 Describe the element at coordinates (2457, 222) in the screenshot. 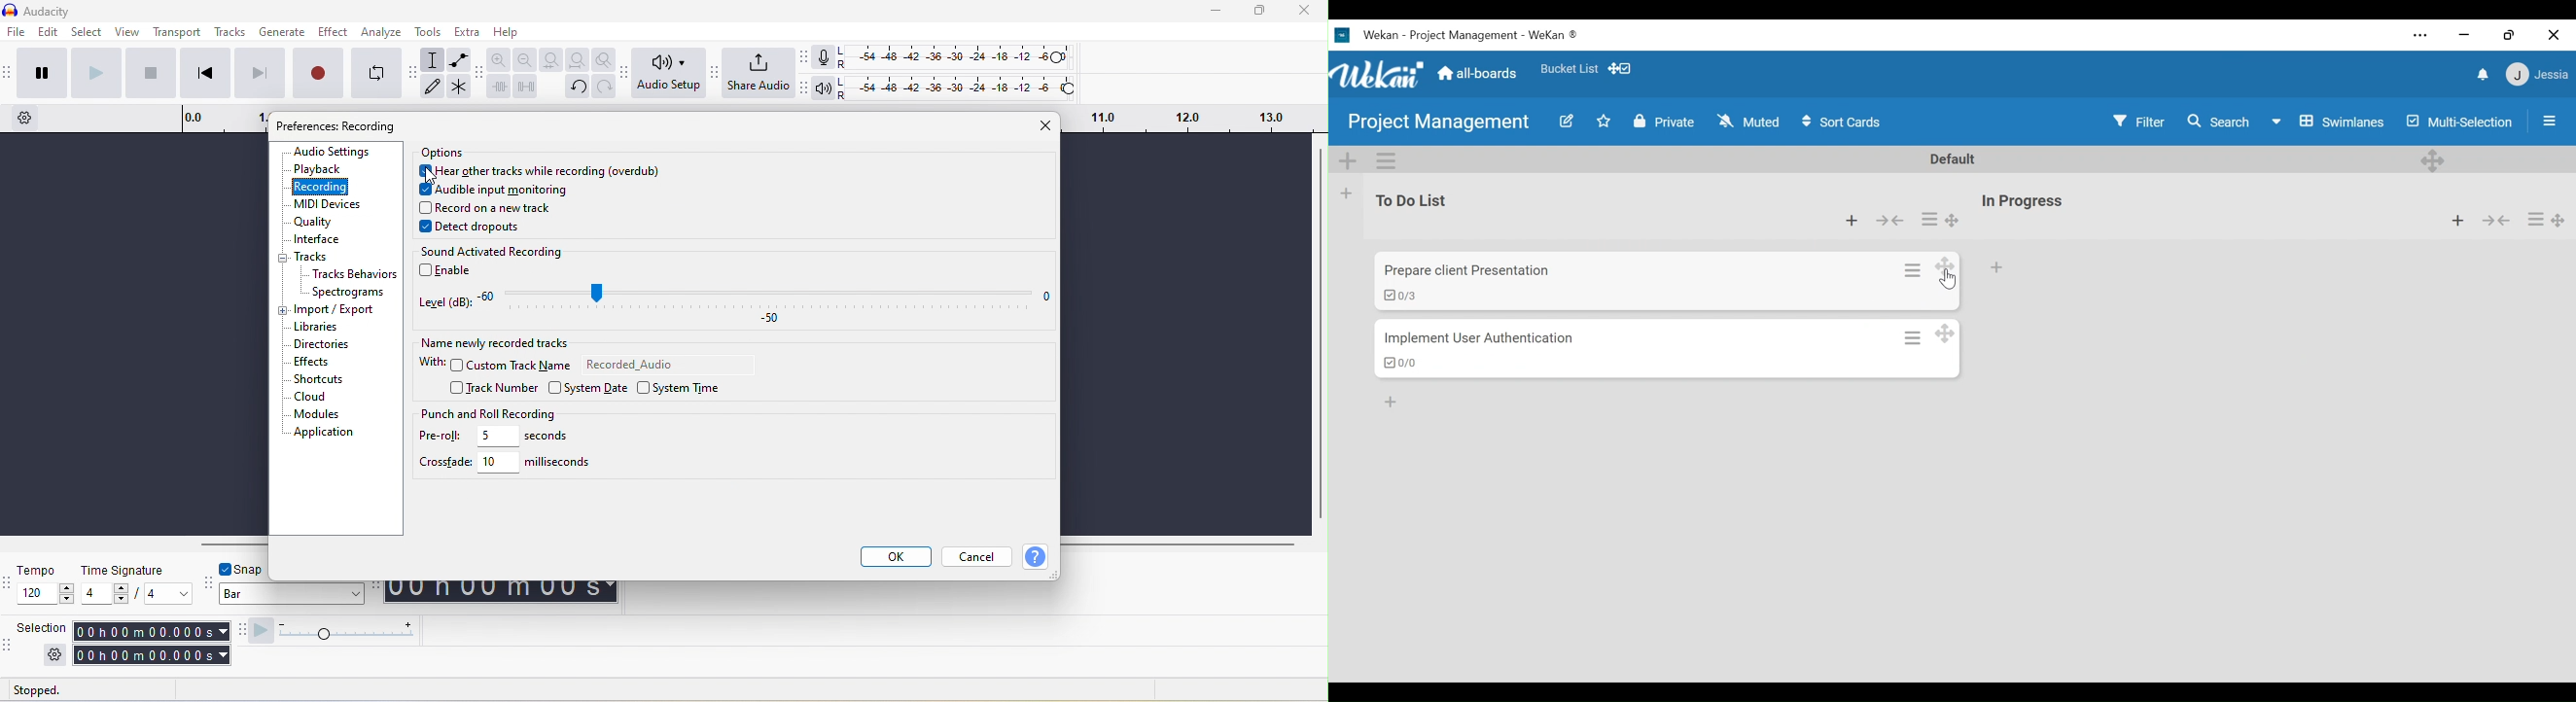

I see `Add list` at that location.